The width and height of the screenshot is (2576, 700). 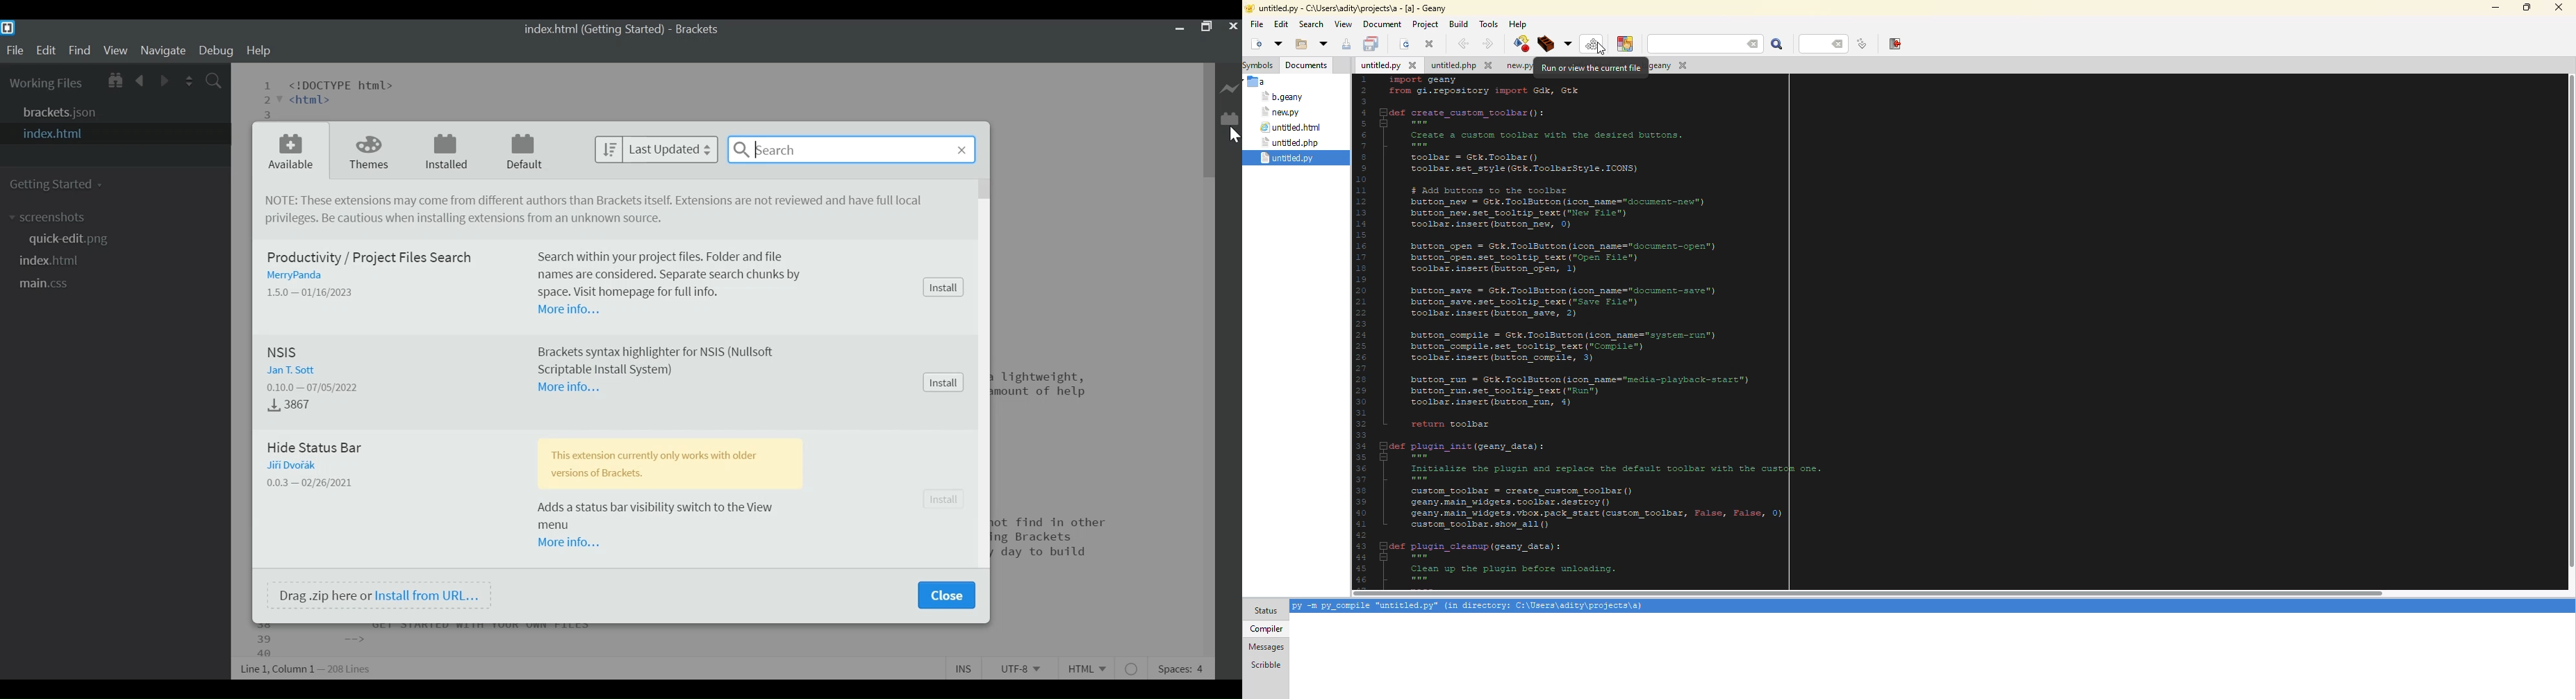 What do you see at coordinates (1233, 28) in the screenshot?
I see `Close` at bounding box center [1233, 28].